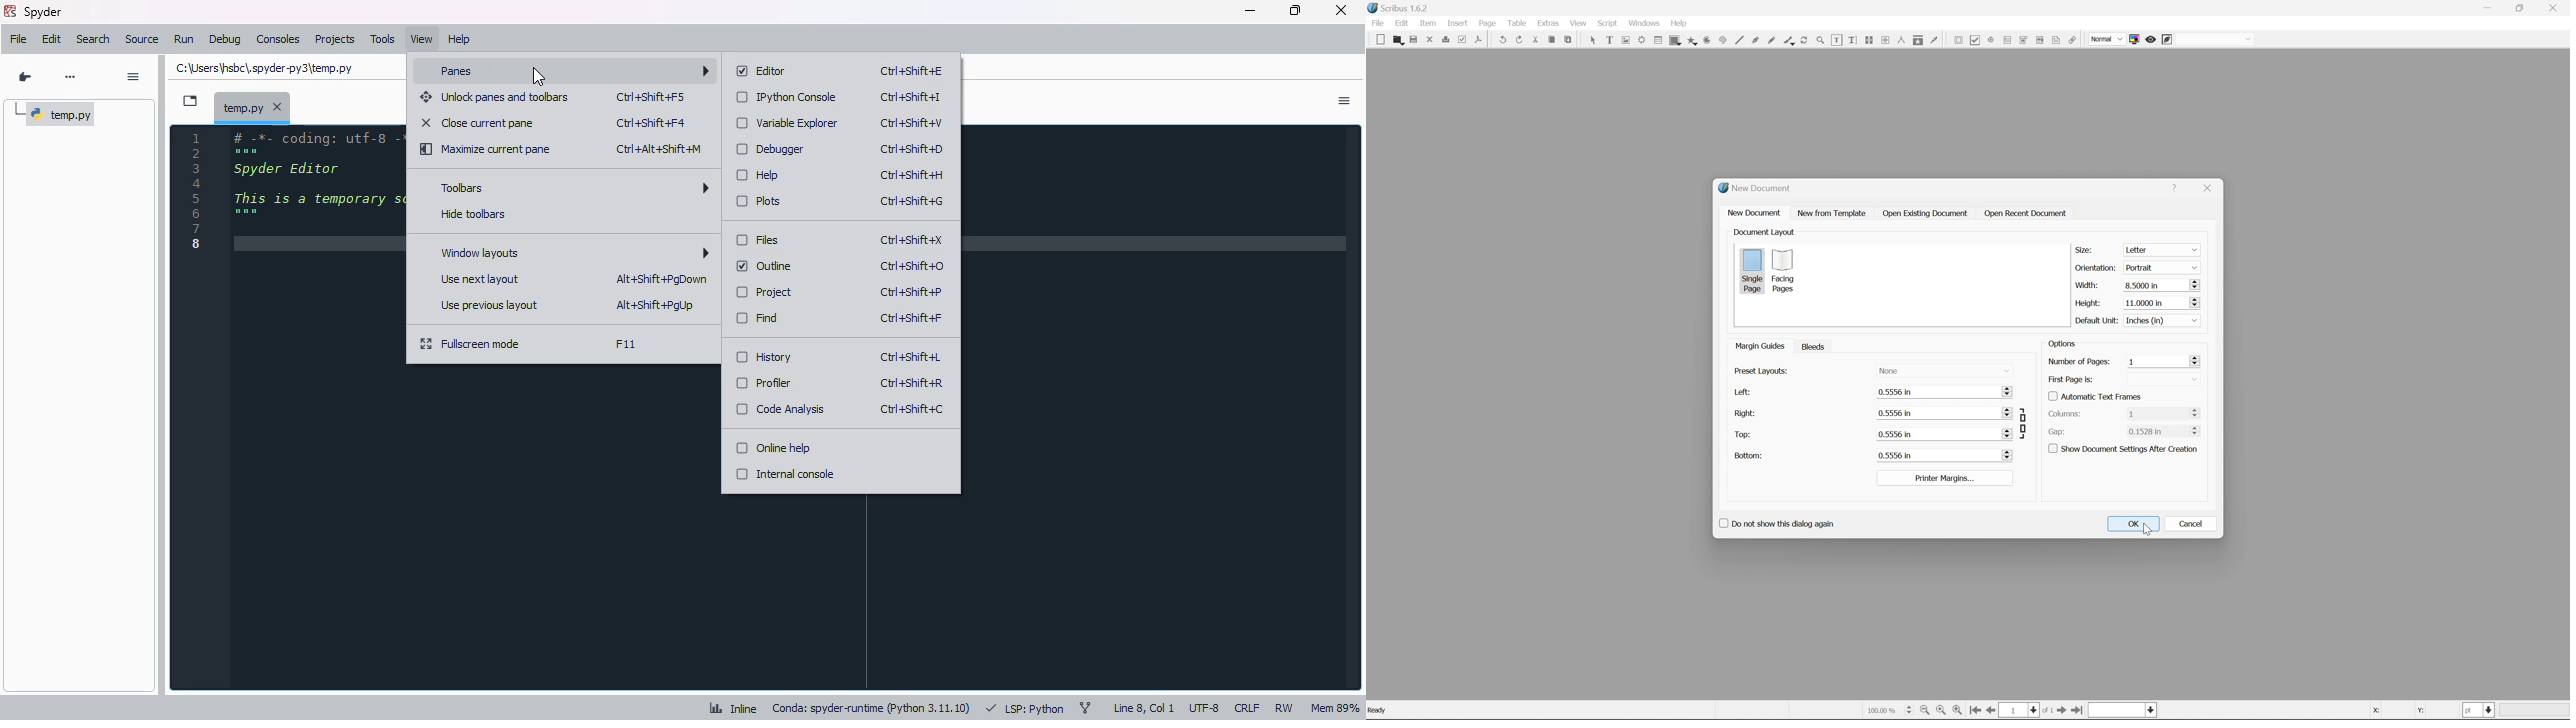  What do you see at coordinates (42, 12) in the screenshot?
I see `spyder` at bounding box center [42, 12].